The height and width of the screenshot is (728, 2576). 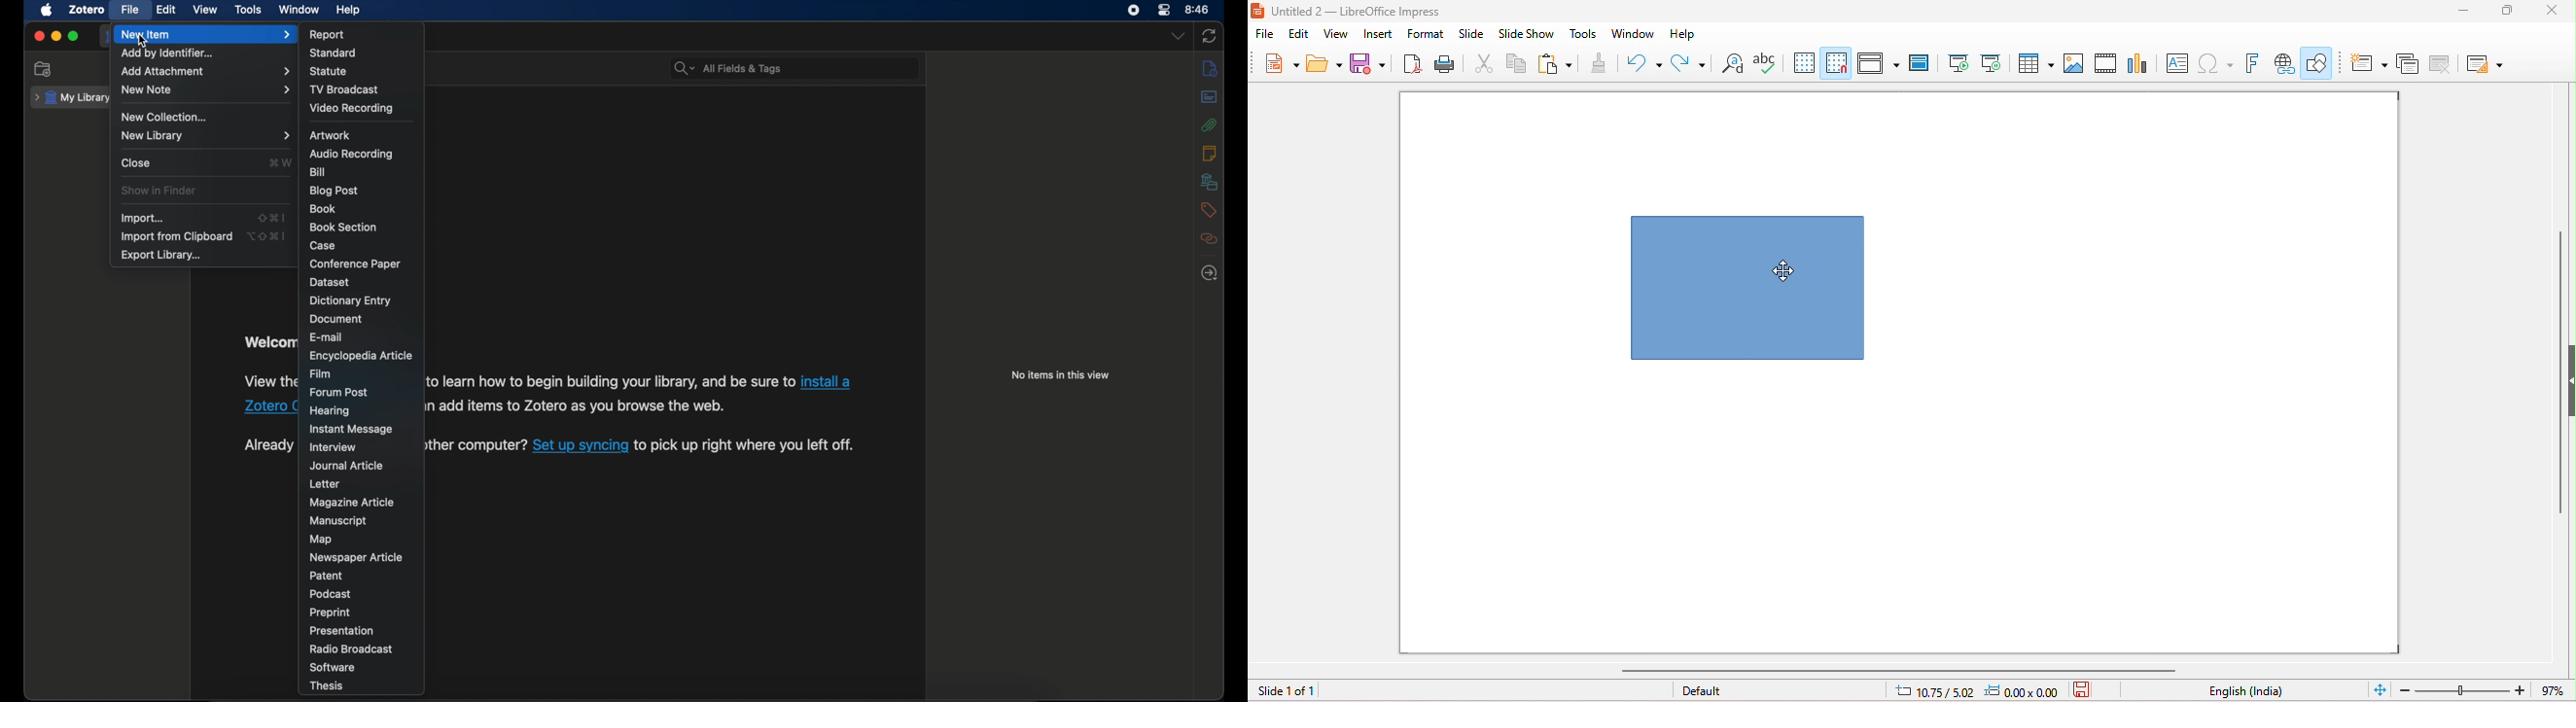 I want to click on attachments, so click(x=1209, y=125).